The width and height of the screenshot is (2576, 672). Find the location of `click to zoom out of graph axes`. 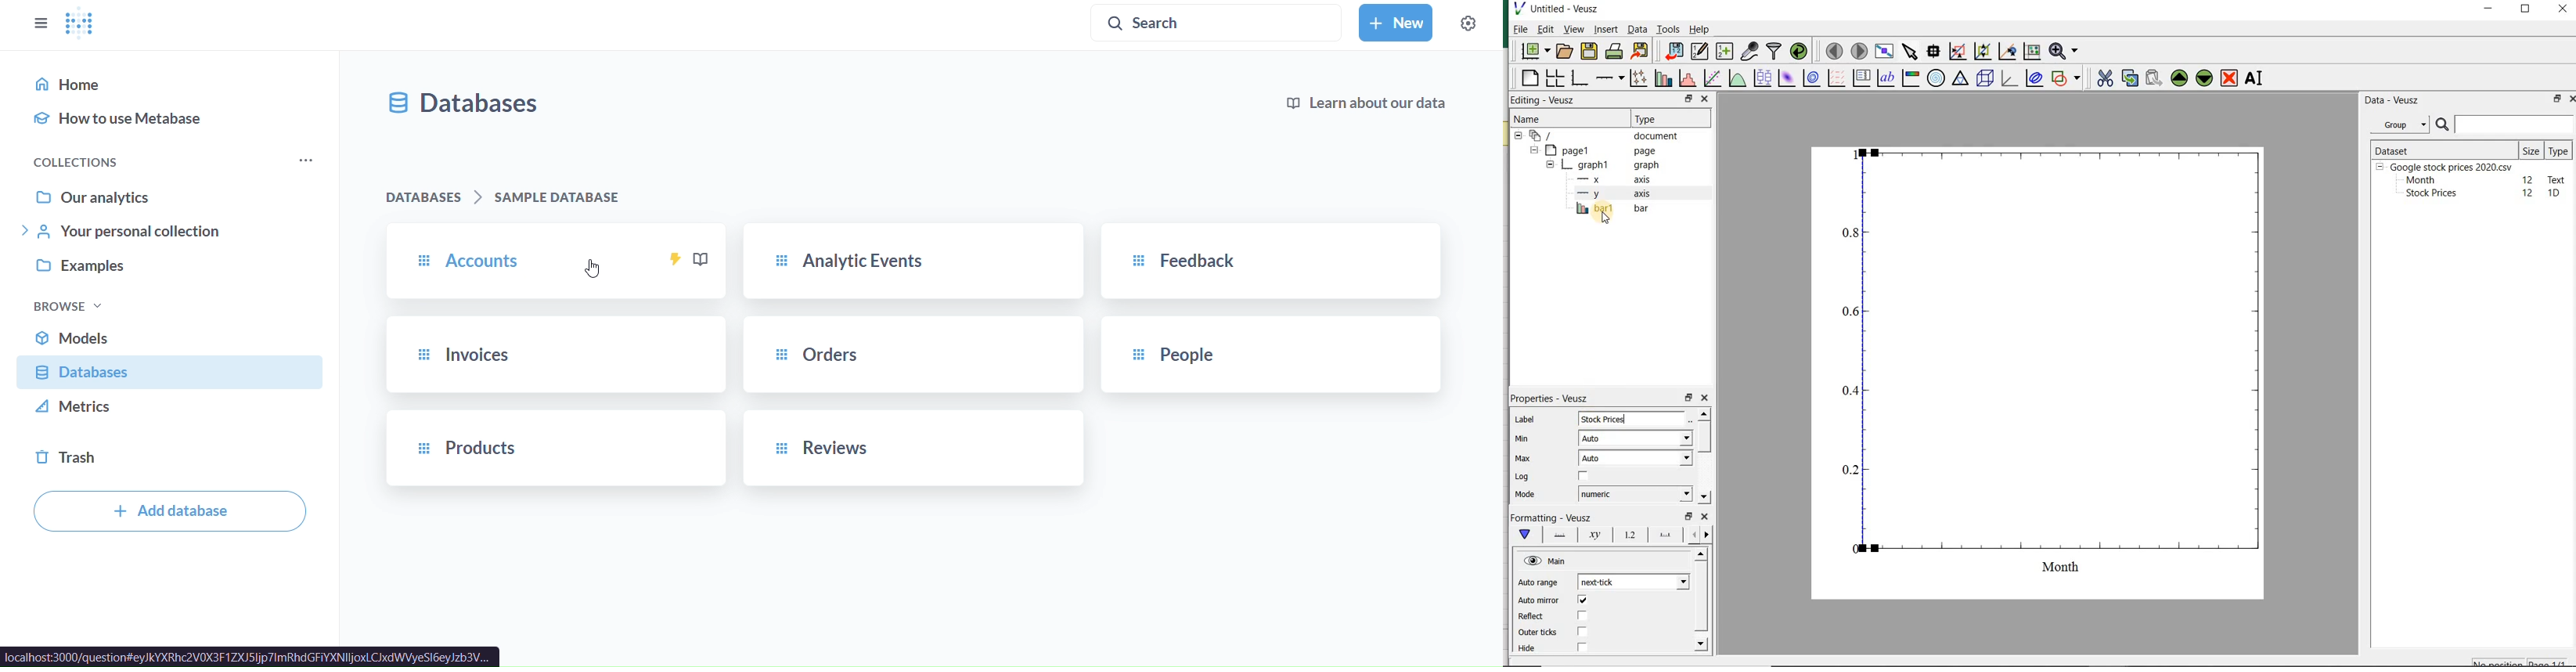

click to zoom out of graph axes is located at coordinates (1981, 50).